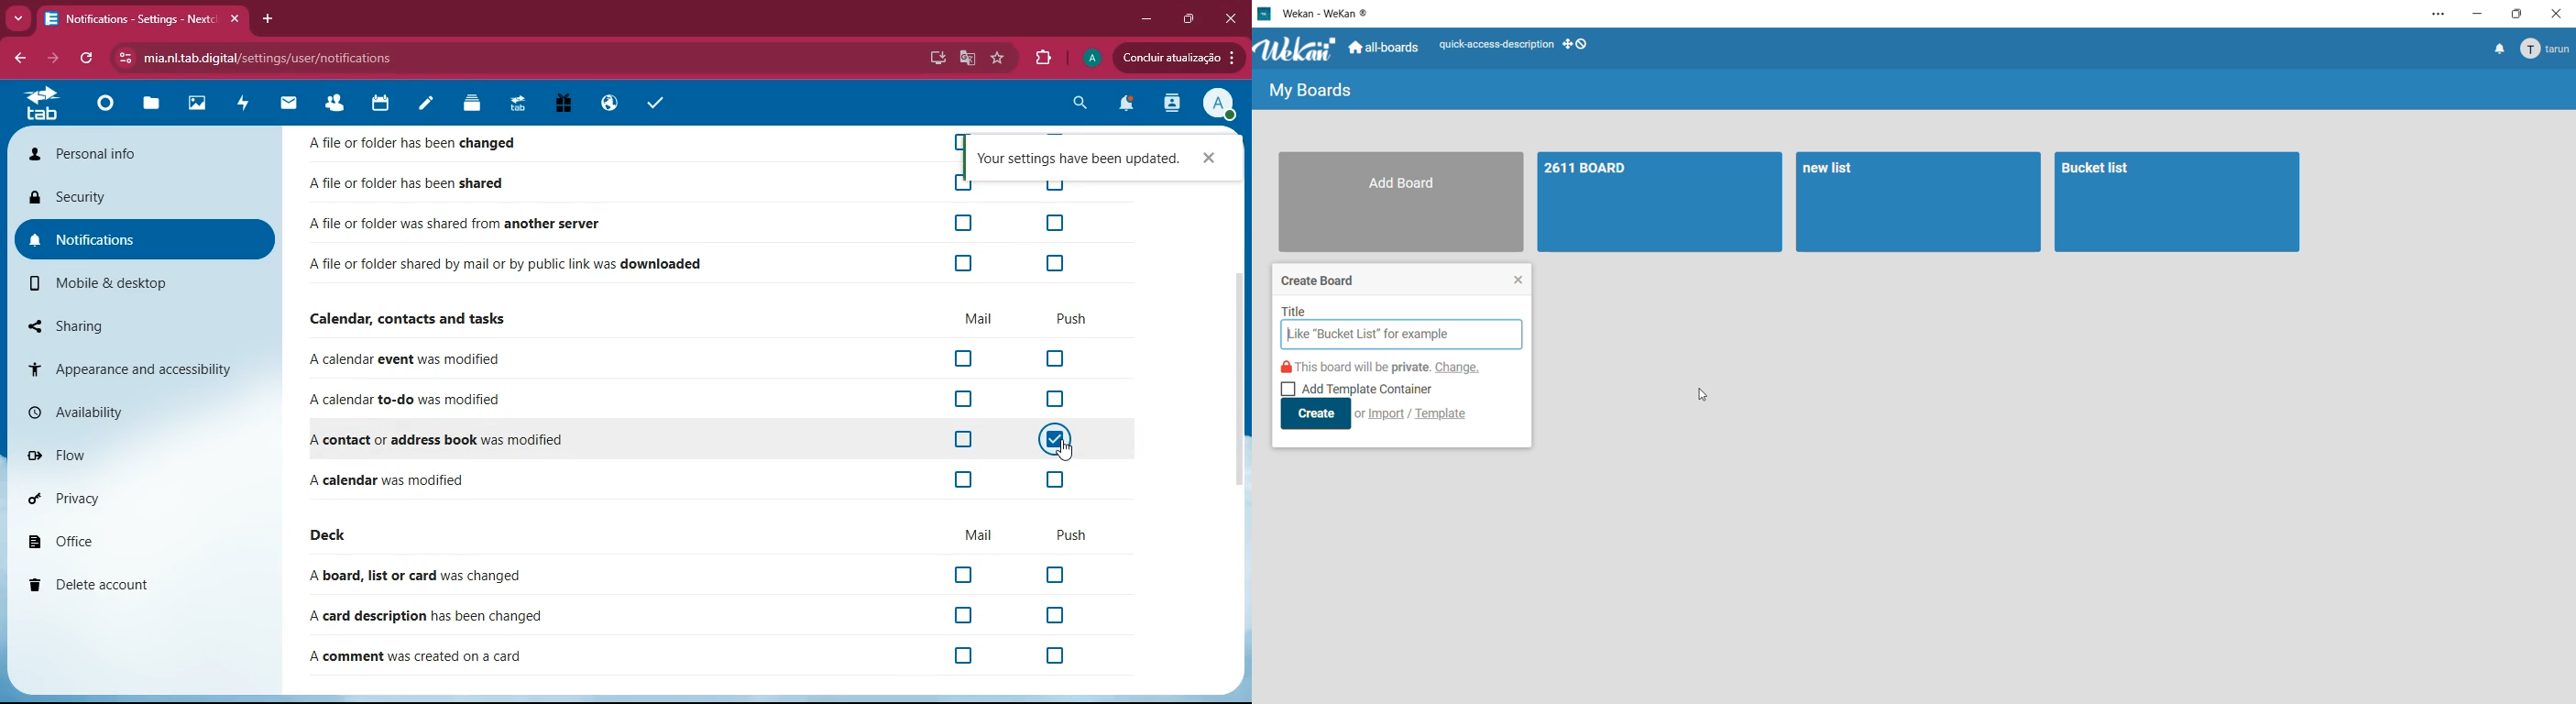  Describe the element at coordinates (981, 532) in the screenshot. I see `mail` at that location.